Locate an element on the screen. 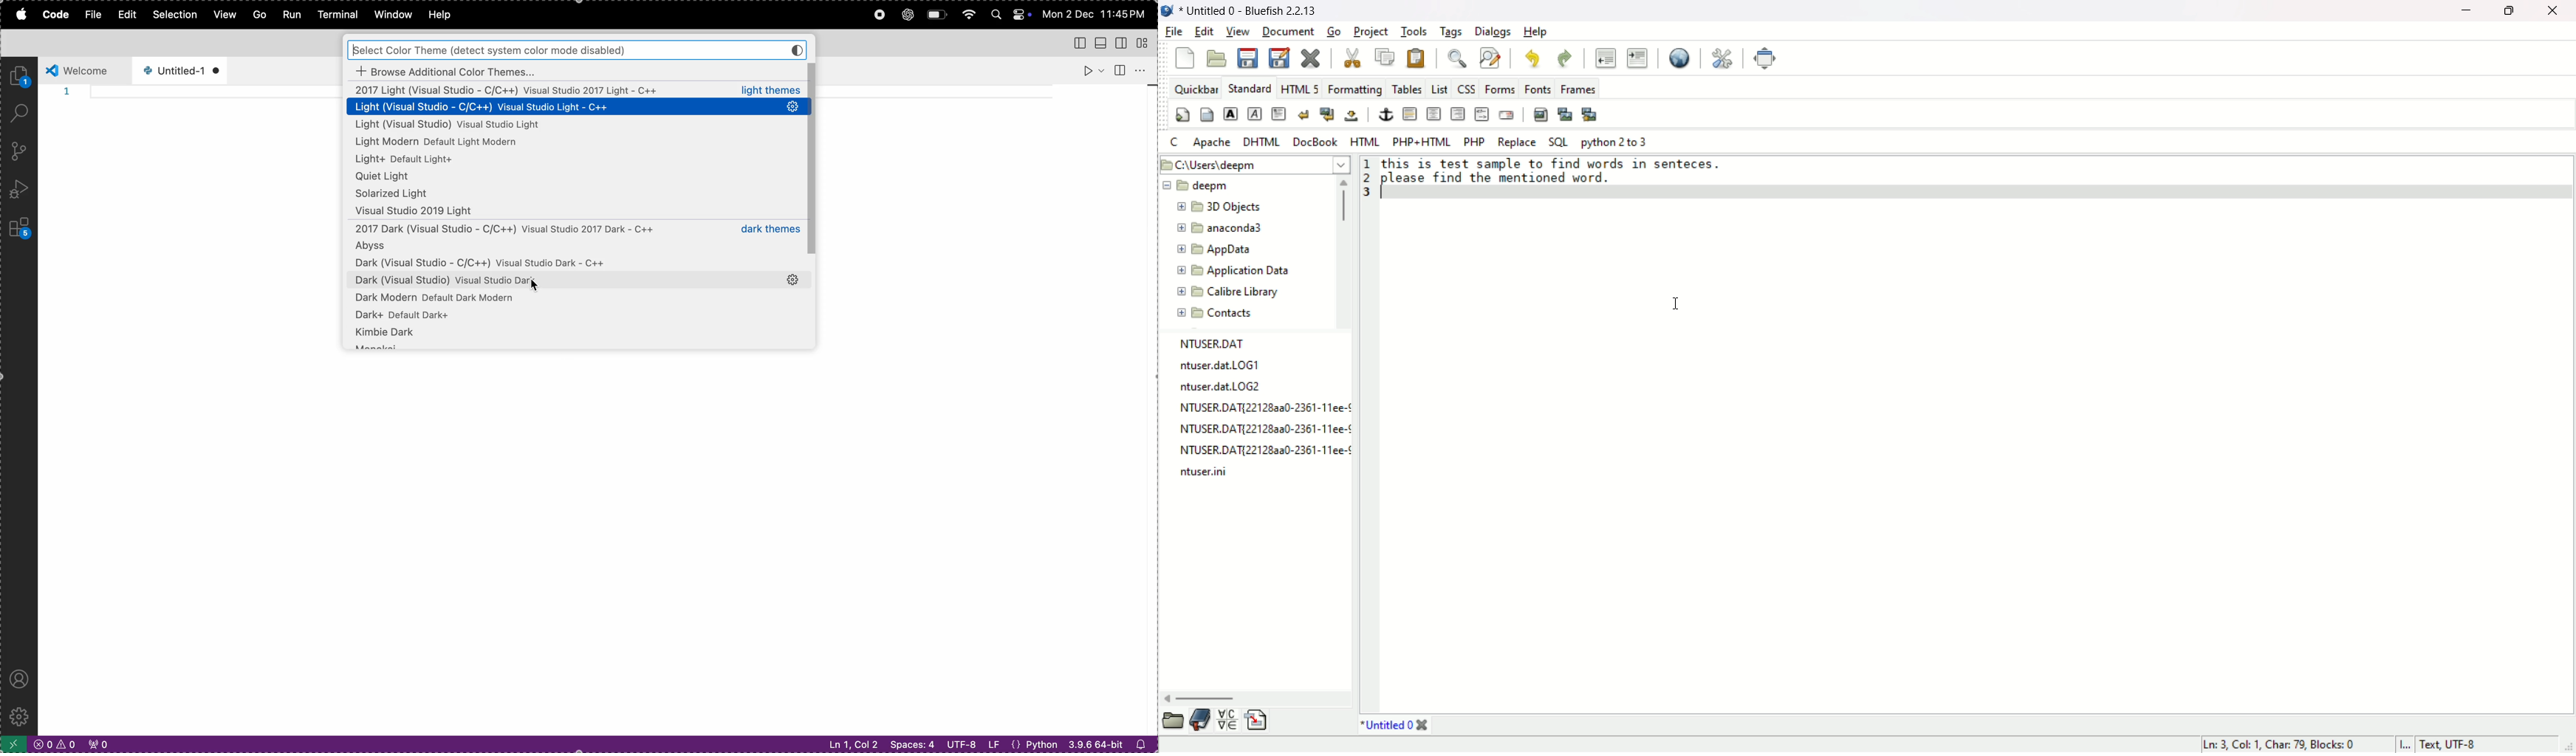 This screenshot has width=2576, height=756. waiting for second key chord is located at coordinates (235, 744).